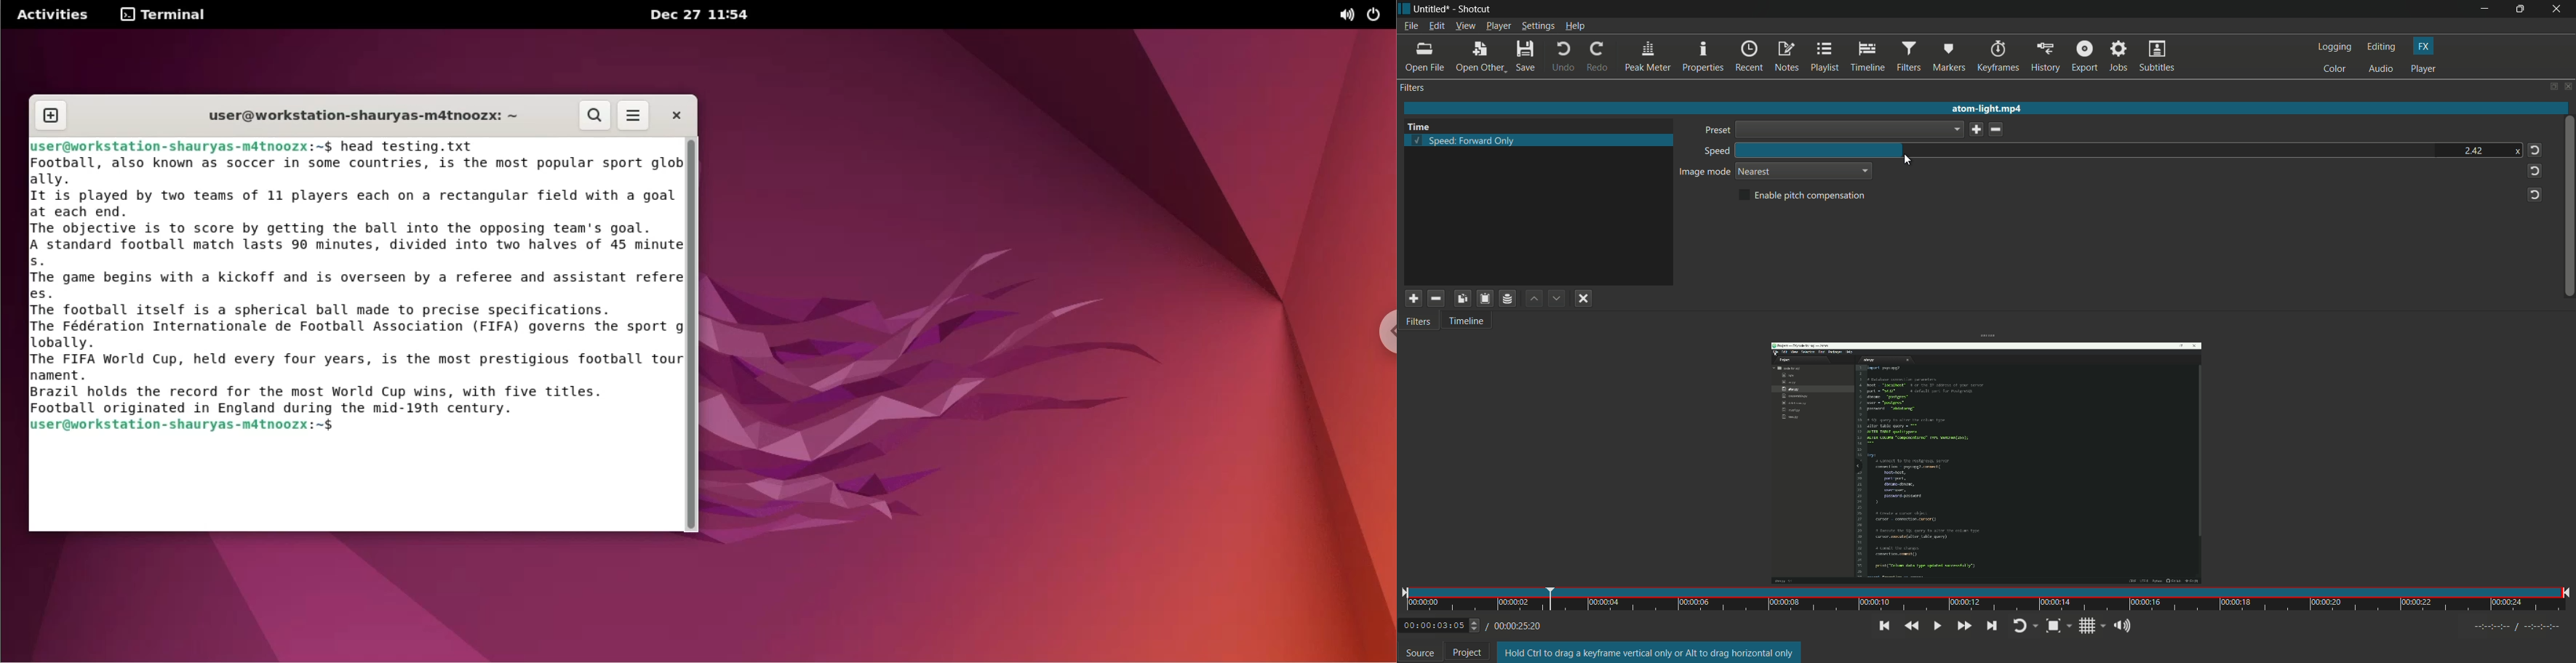 This screenshot has height=672, width=2576. I want to click on cursor, so click(1907, 161).